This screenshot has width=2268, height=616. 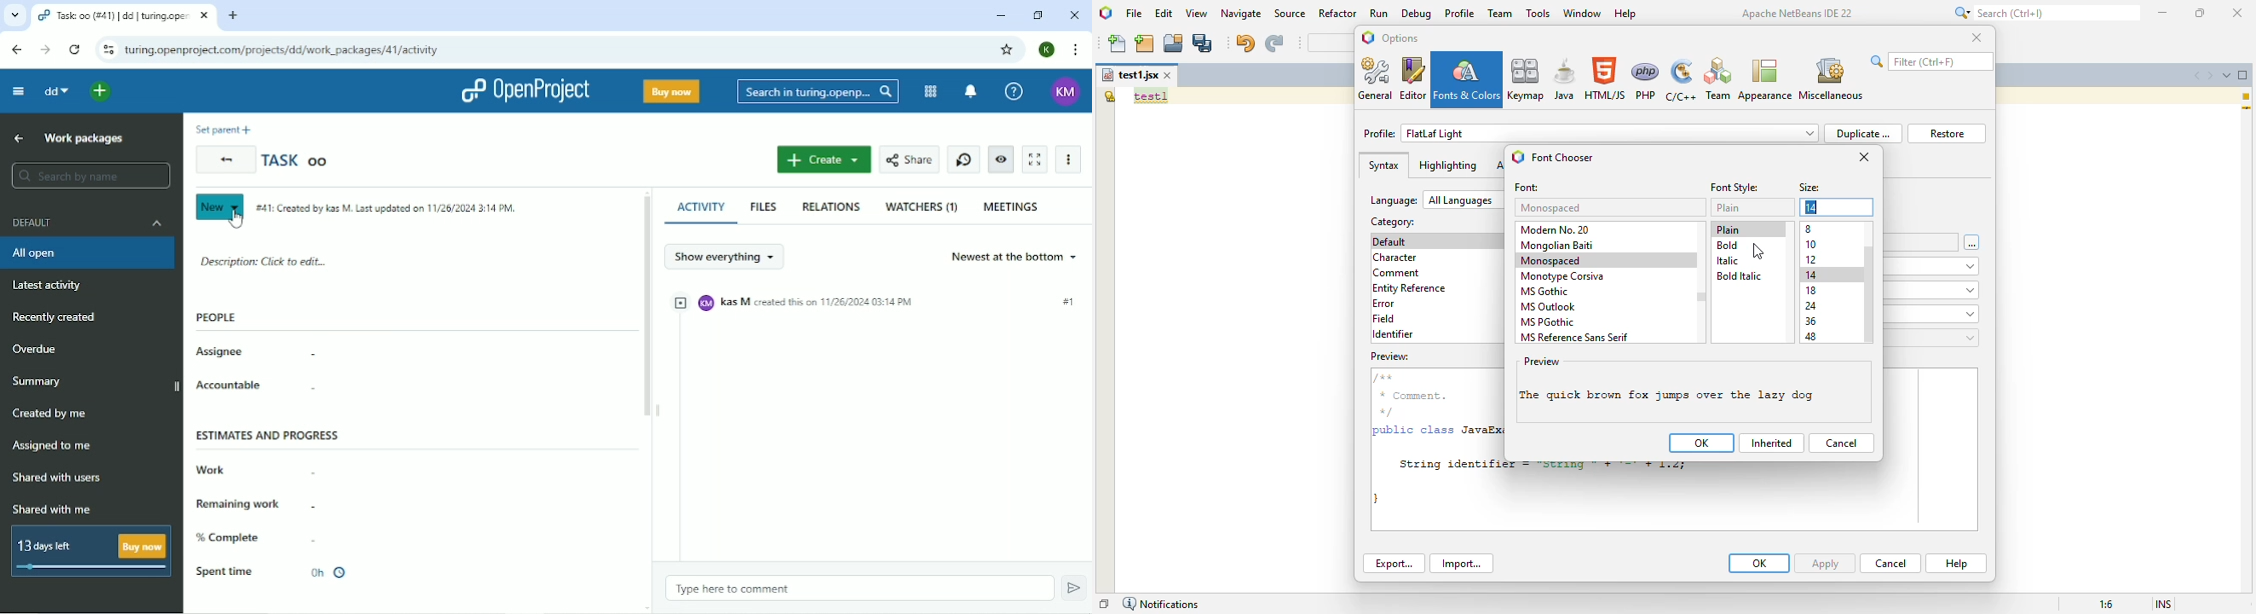 What do you see at coordinates (1811, 229) in the screenshot?
I see `8` at bounding box center [1811, 229].